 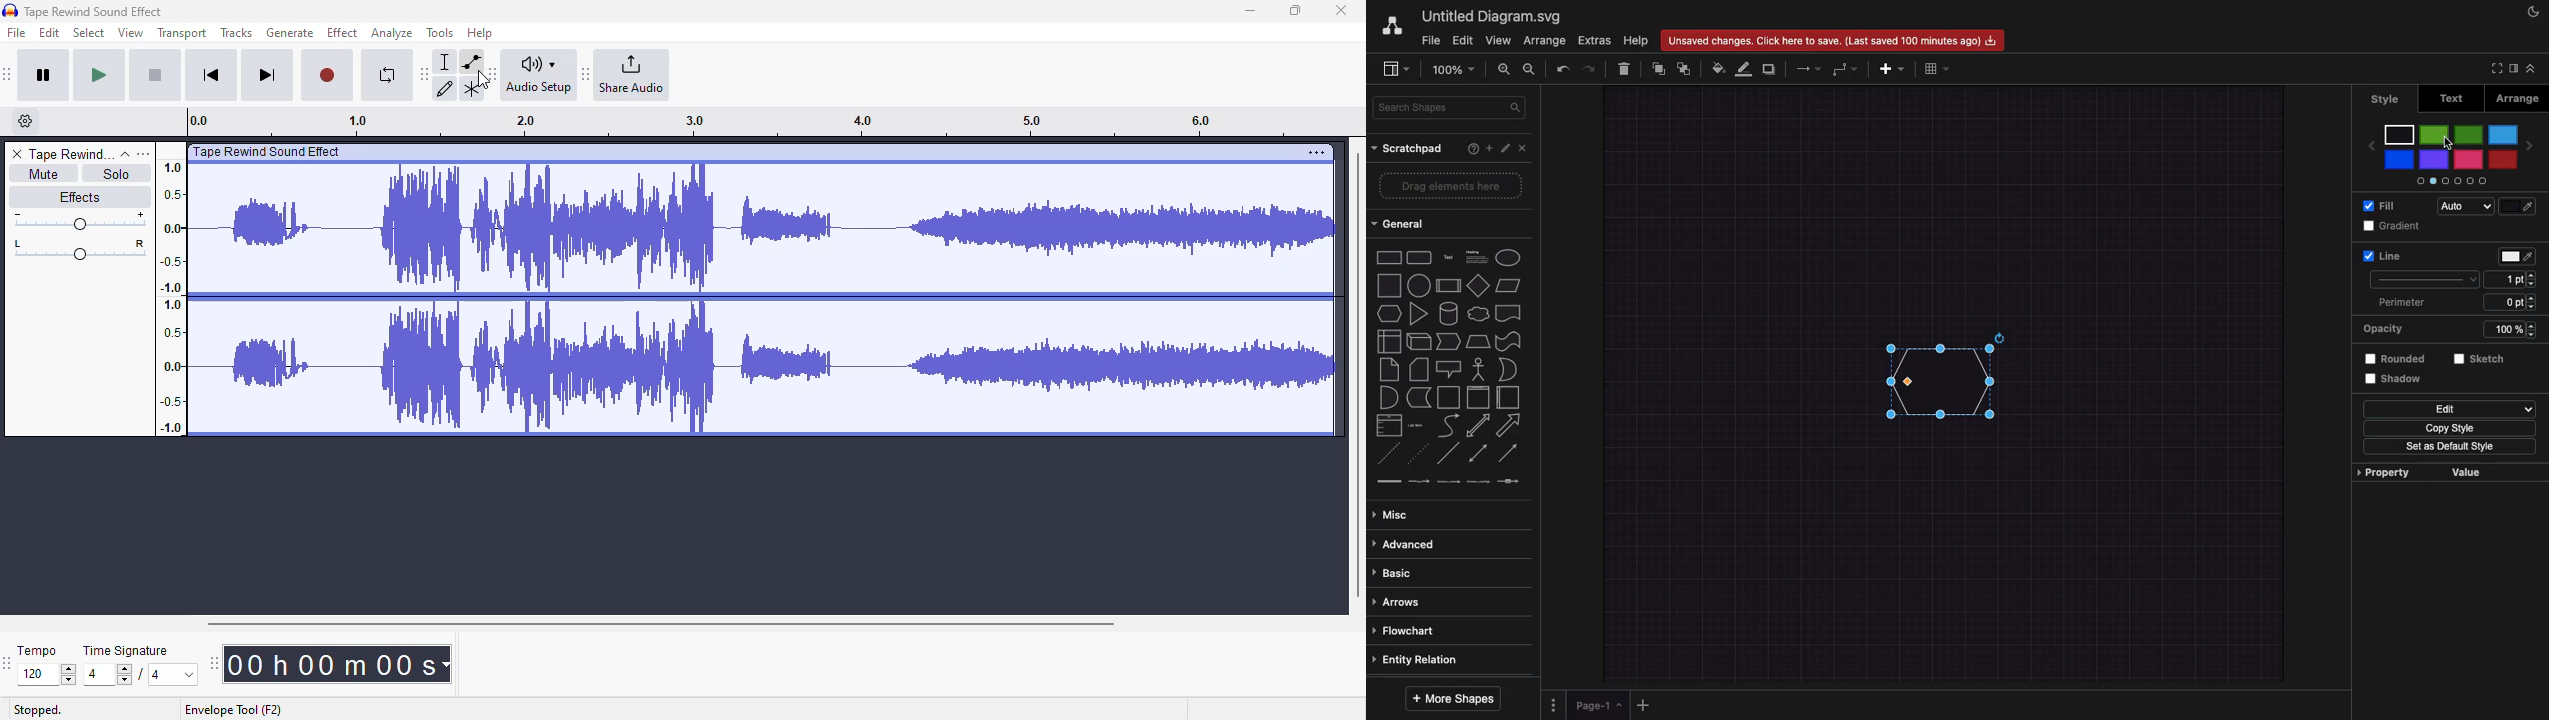 I want to click on analyze, so click(x=392, y=33).